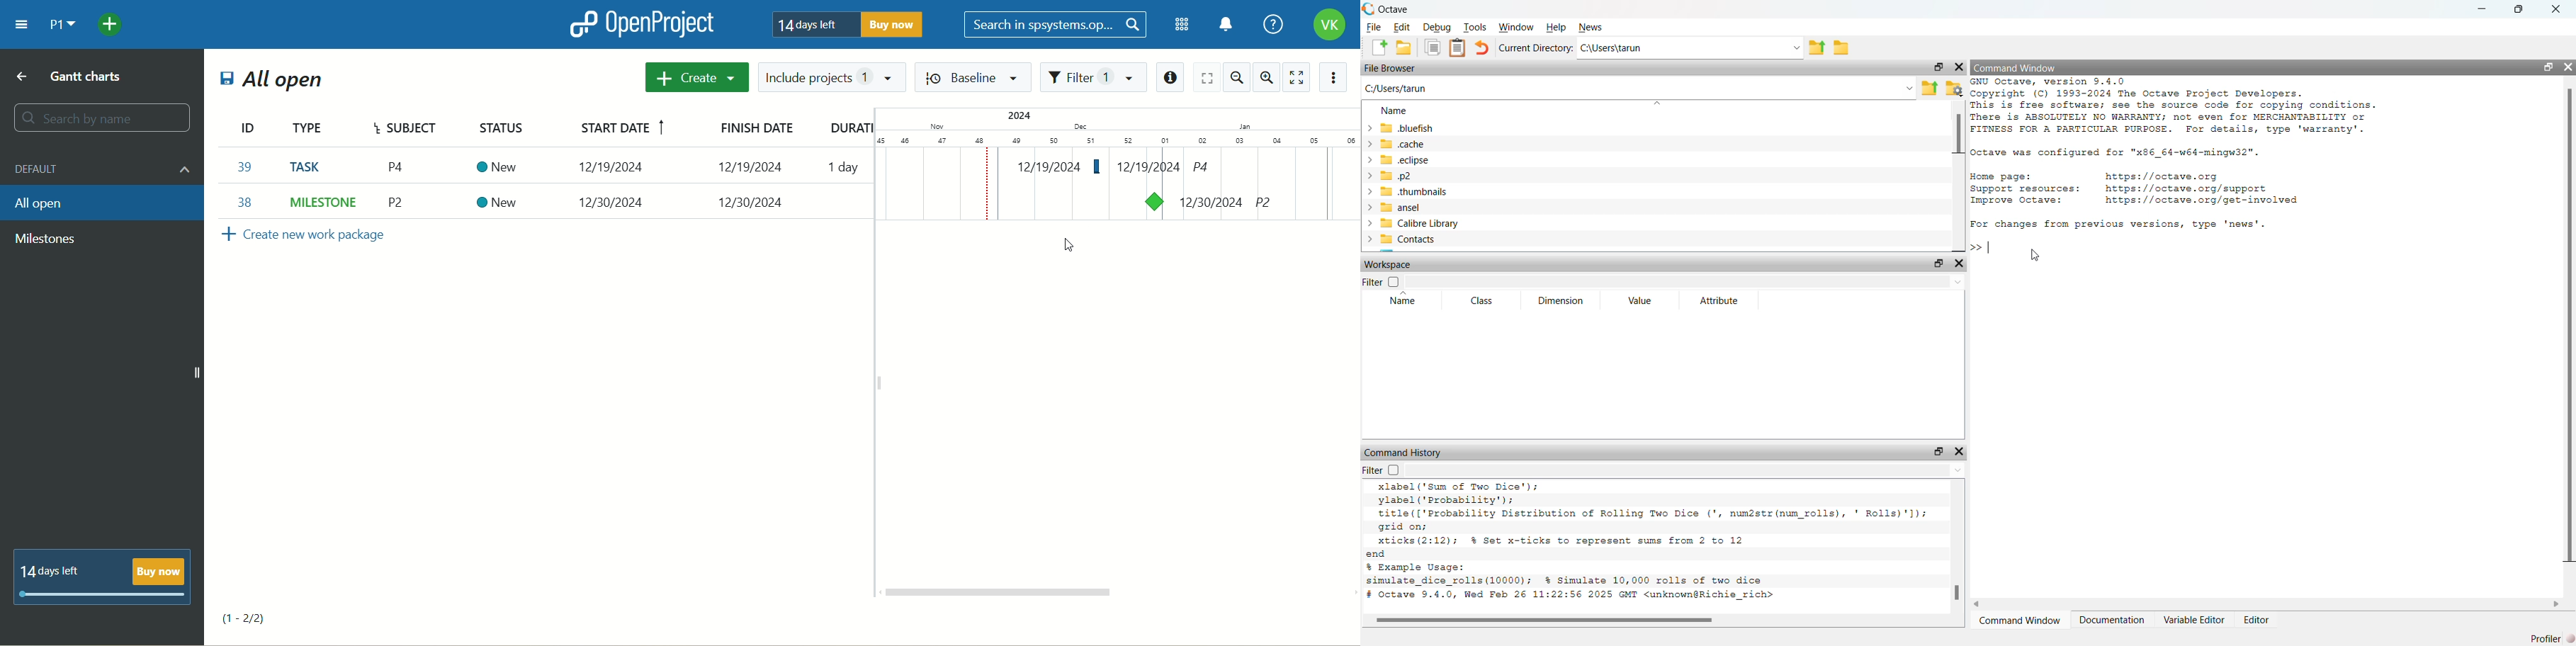 The image size is (2576, 672). Describe the element at coordinates (324, 124) in the screenshot. I see `type` at that location.